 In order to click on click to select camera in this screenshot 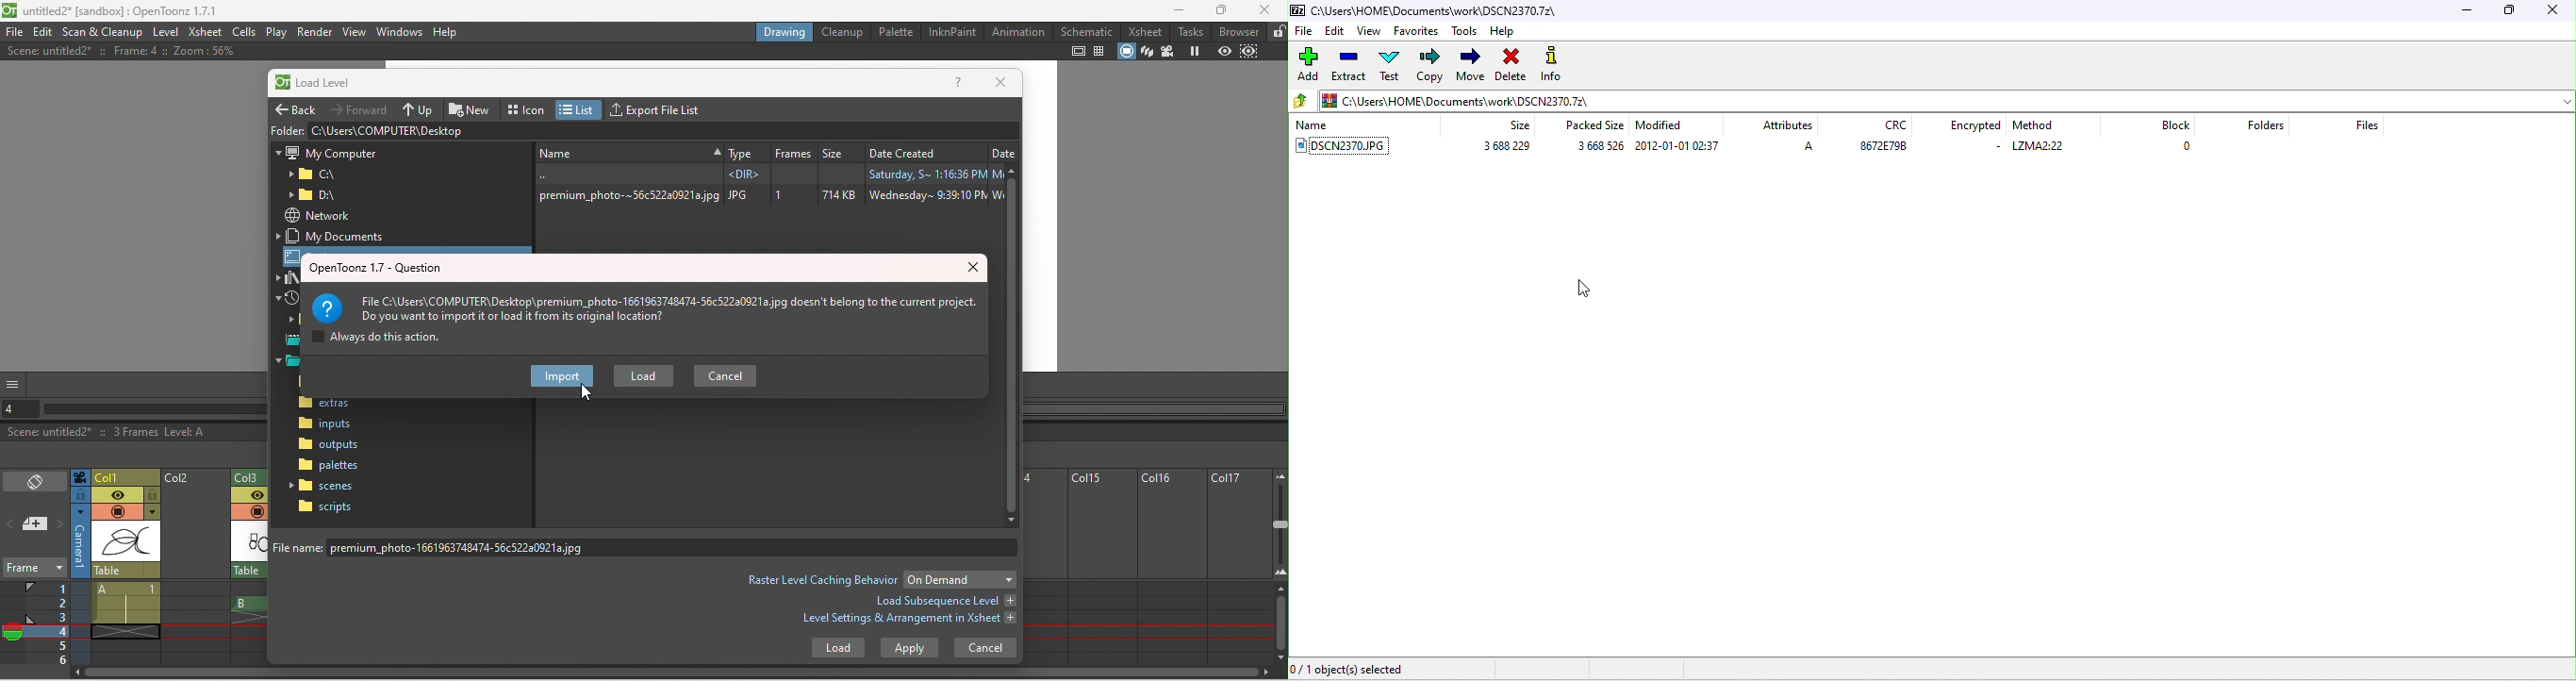, I will do `click(80, 495)`.